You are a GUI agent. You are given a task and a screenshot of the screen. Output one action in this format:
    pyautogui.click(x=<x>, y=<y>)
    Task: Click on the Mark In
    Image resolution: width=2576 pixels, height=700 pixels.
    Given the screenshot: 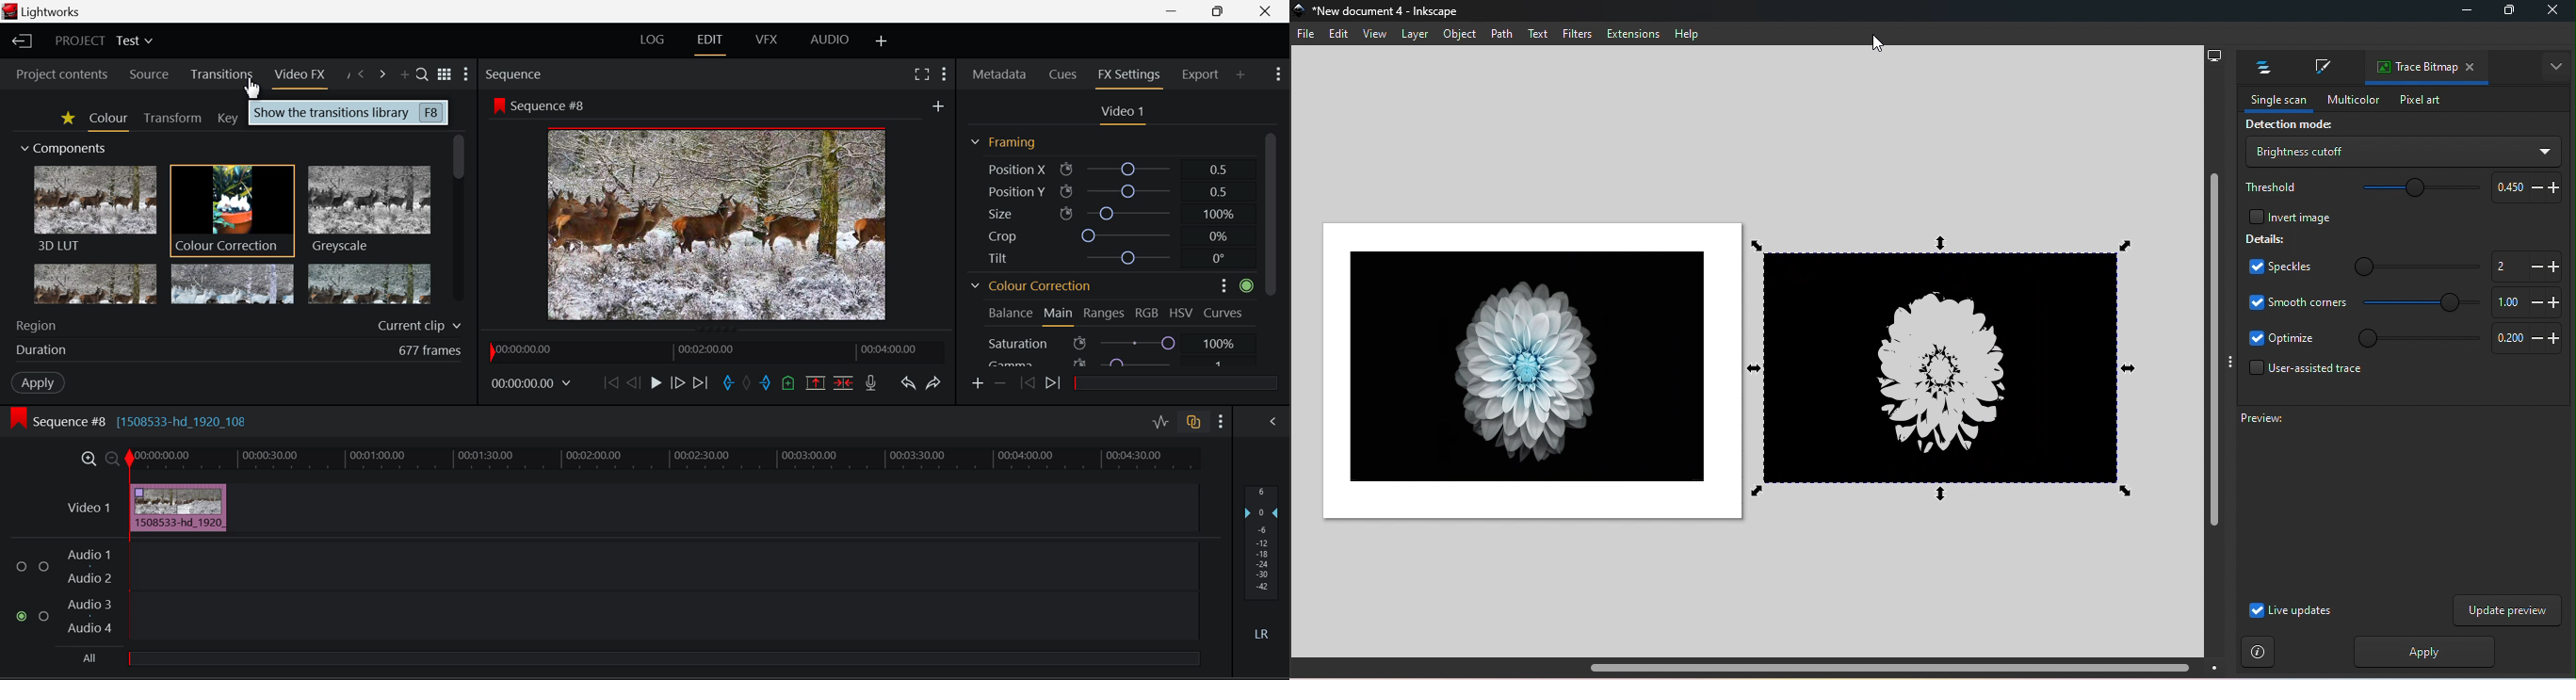 What is the action you would take?
    pyautogui.click(x=728, y=385)
    